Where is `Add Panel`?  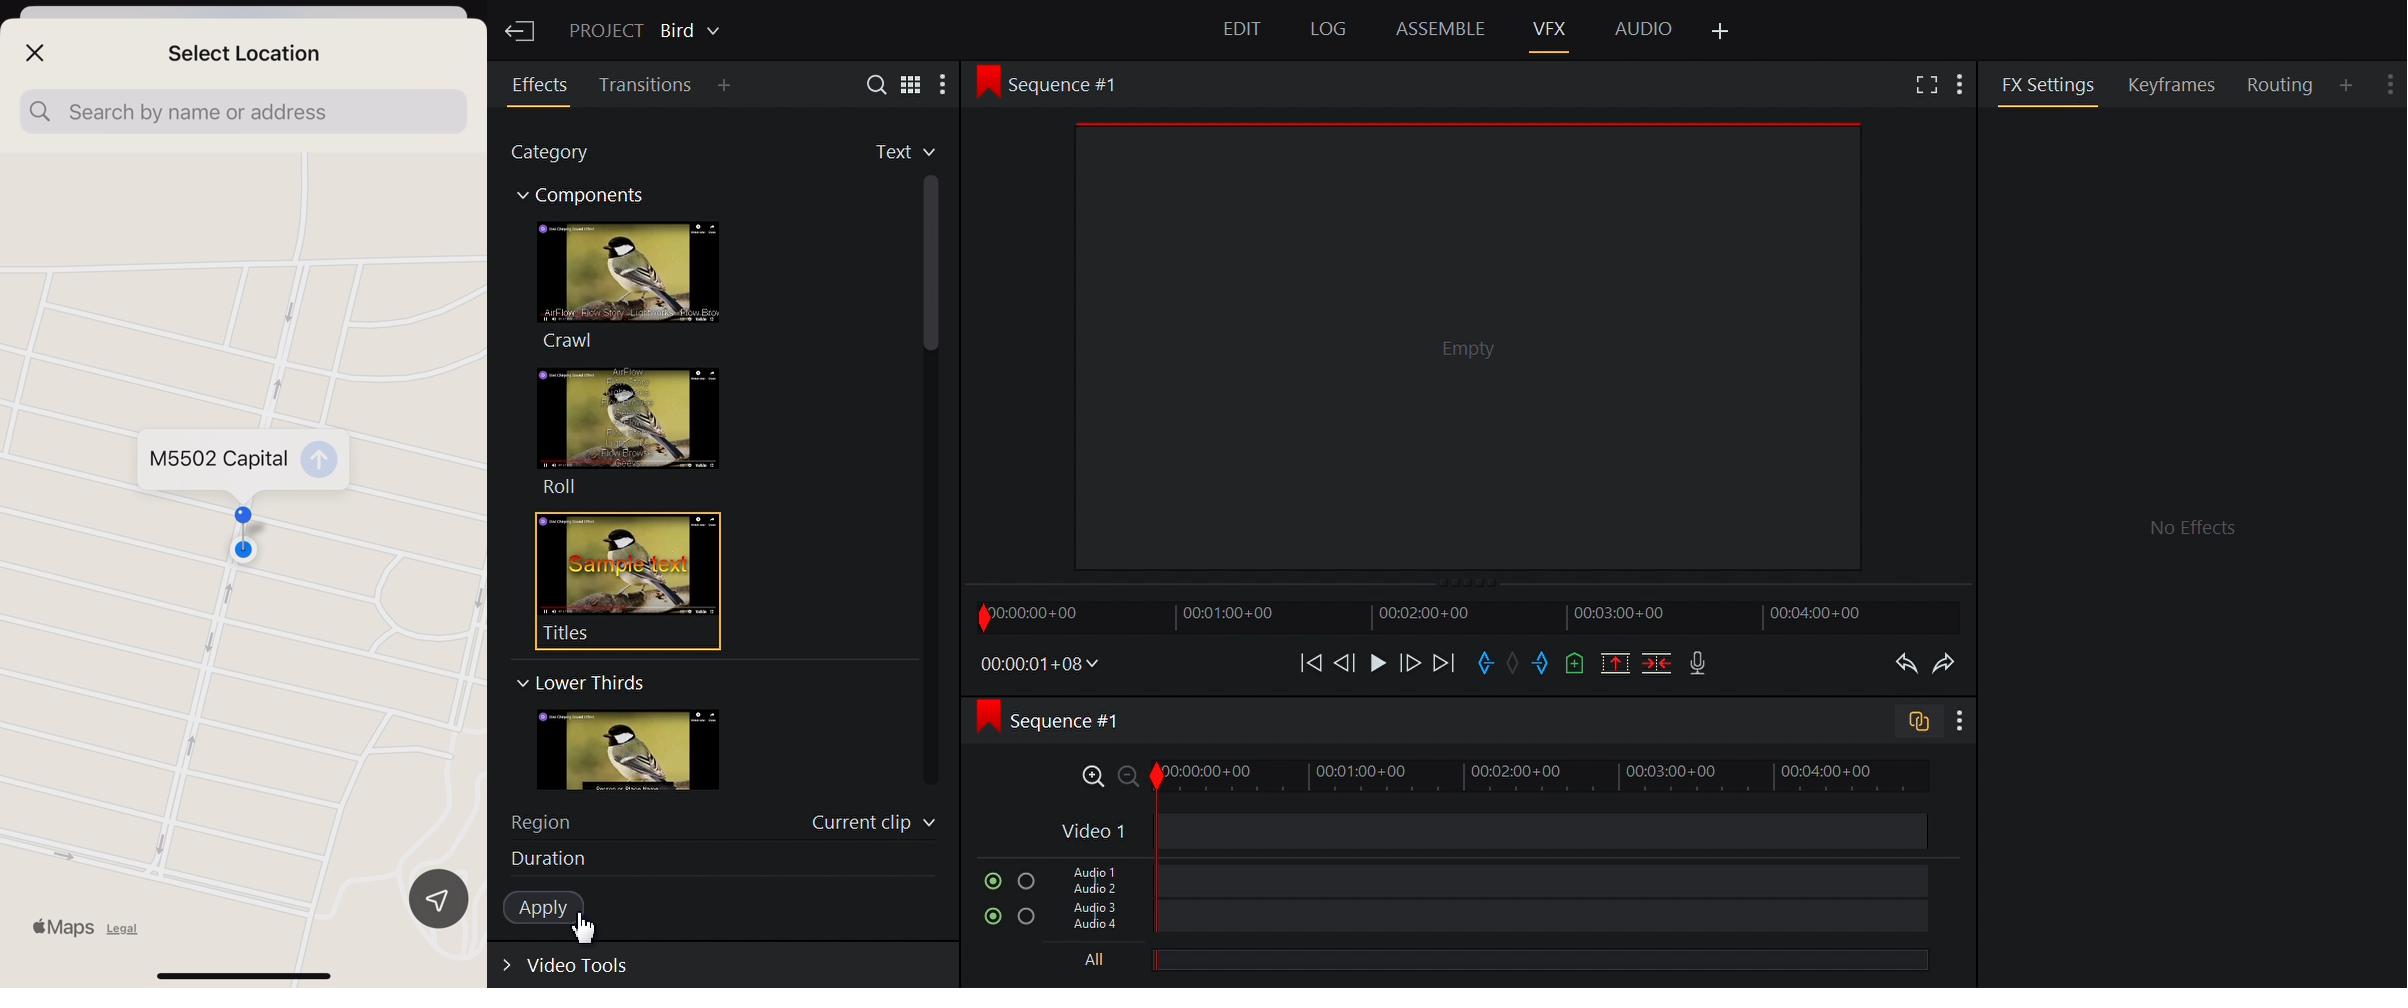 Add Panel is located at coordinates (2349, 84).